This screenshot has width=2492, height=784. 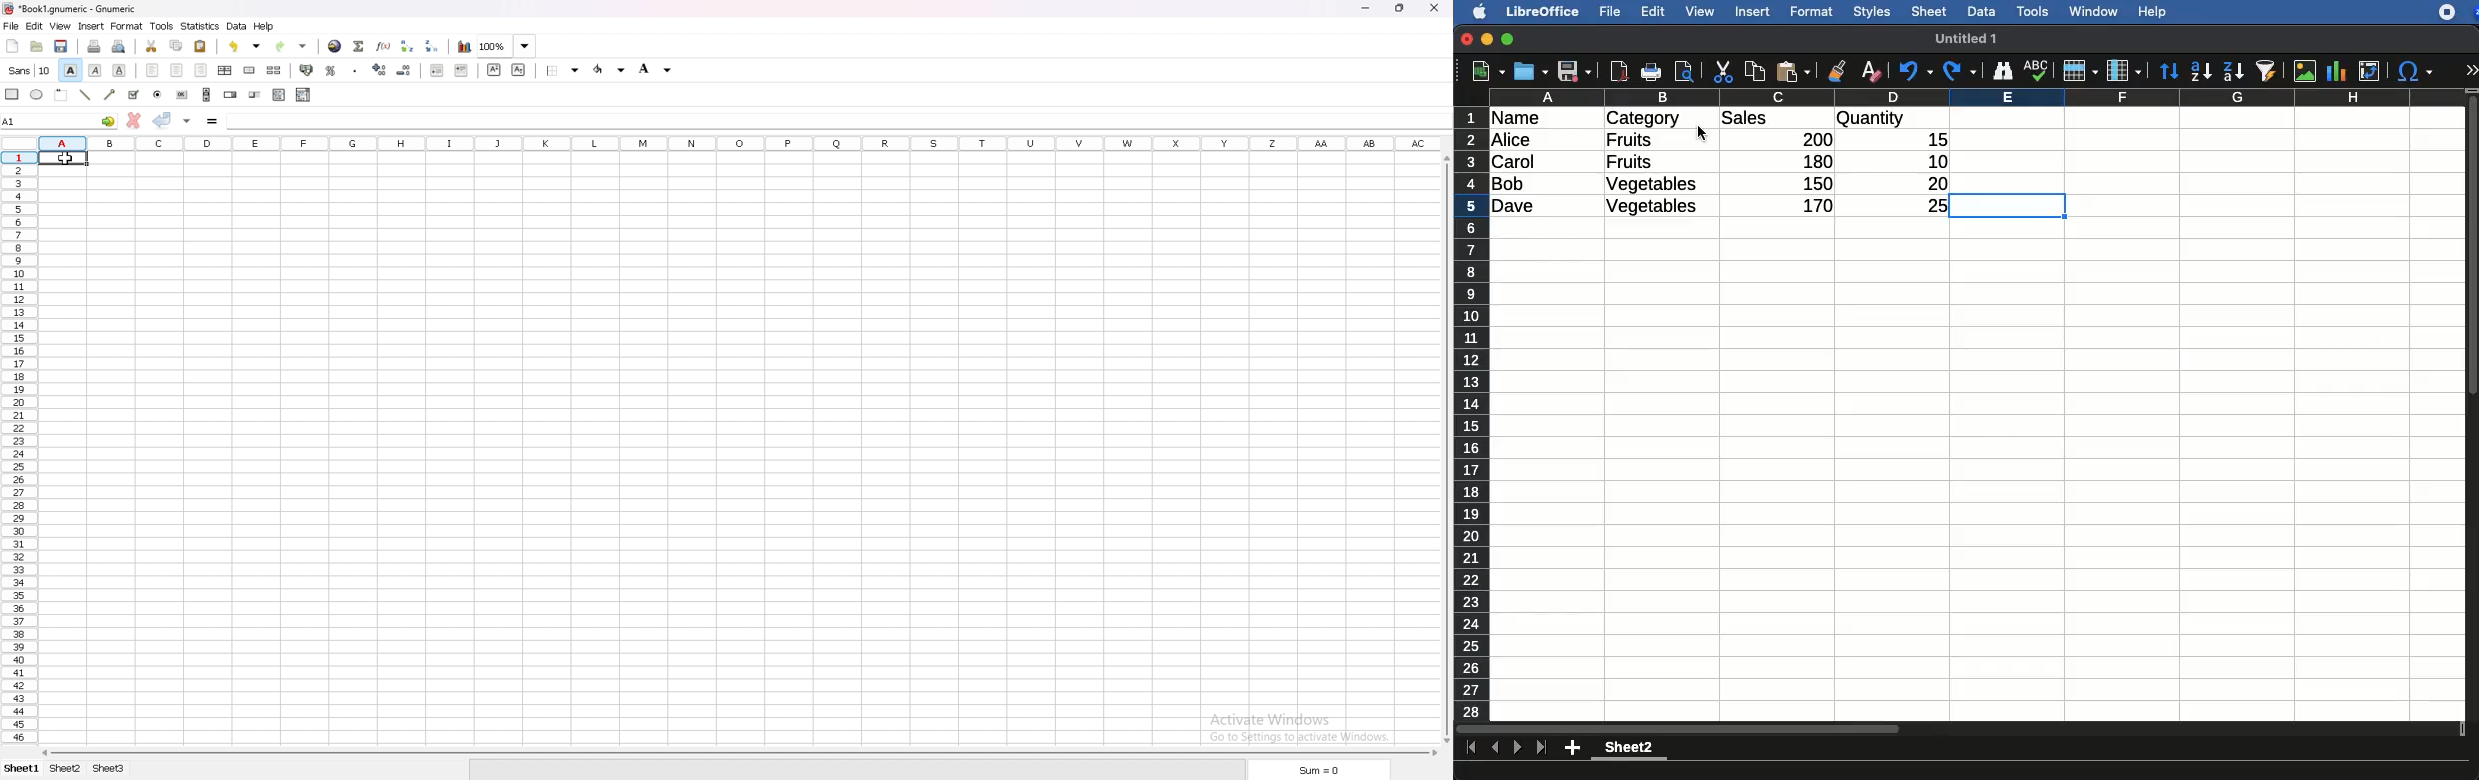 What do you see at coordinates (2471, 70) in the screenshot?
I see `expand` at bounding box center [2471, 70].